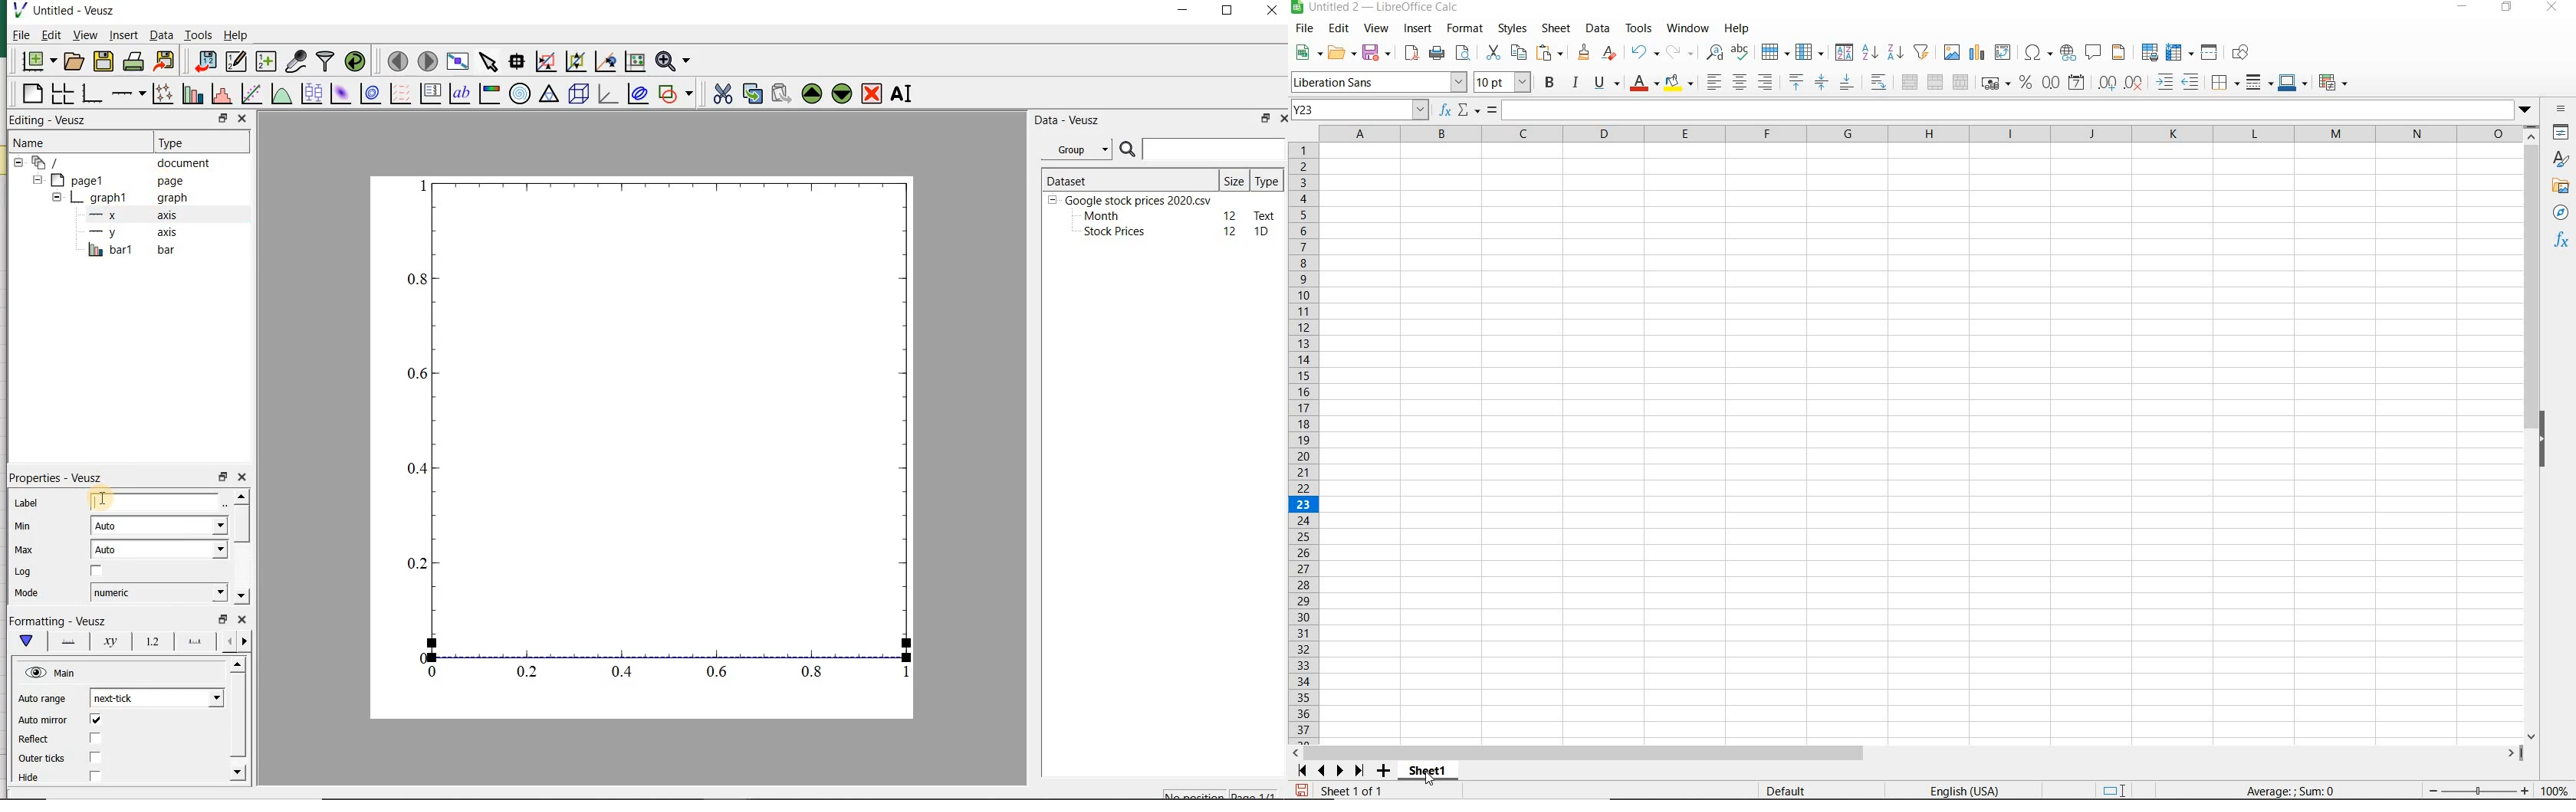 The image size is (2576, 812). What do you see at coordinates (1418, 29) in the screenshot?
I see `INSERT` at bounding box center [1418, 29].